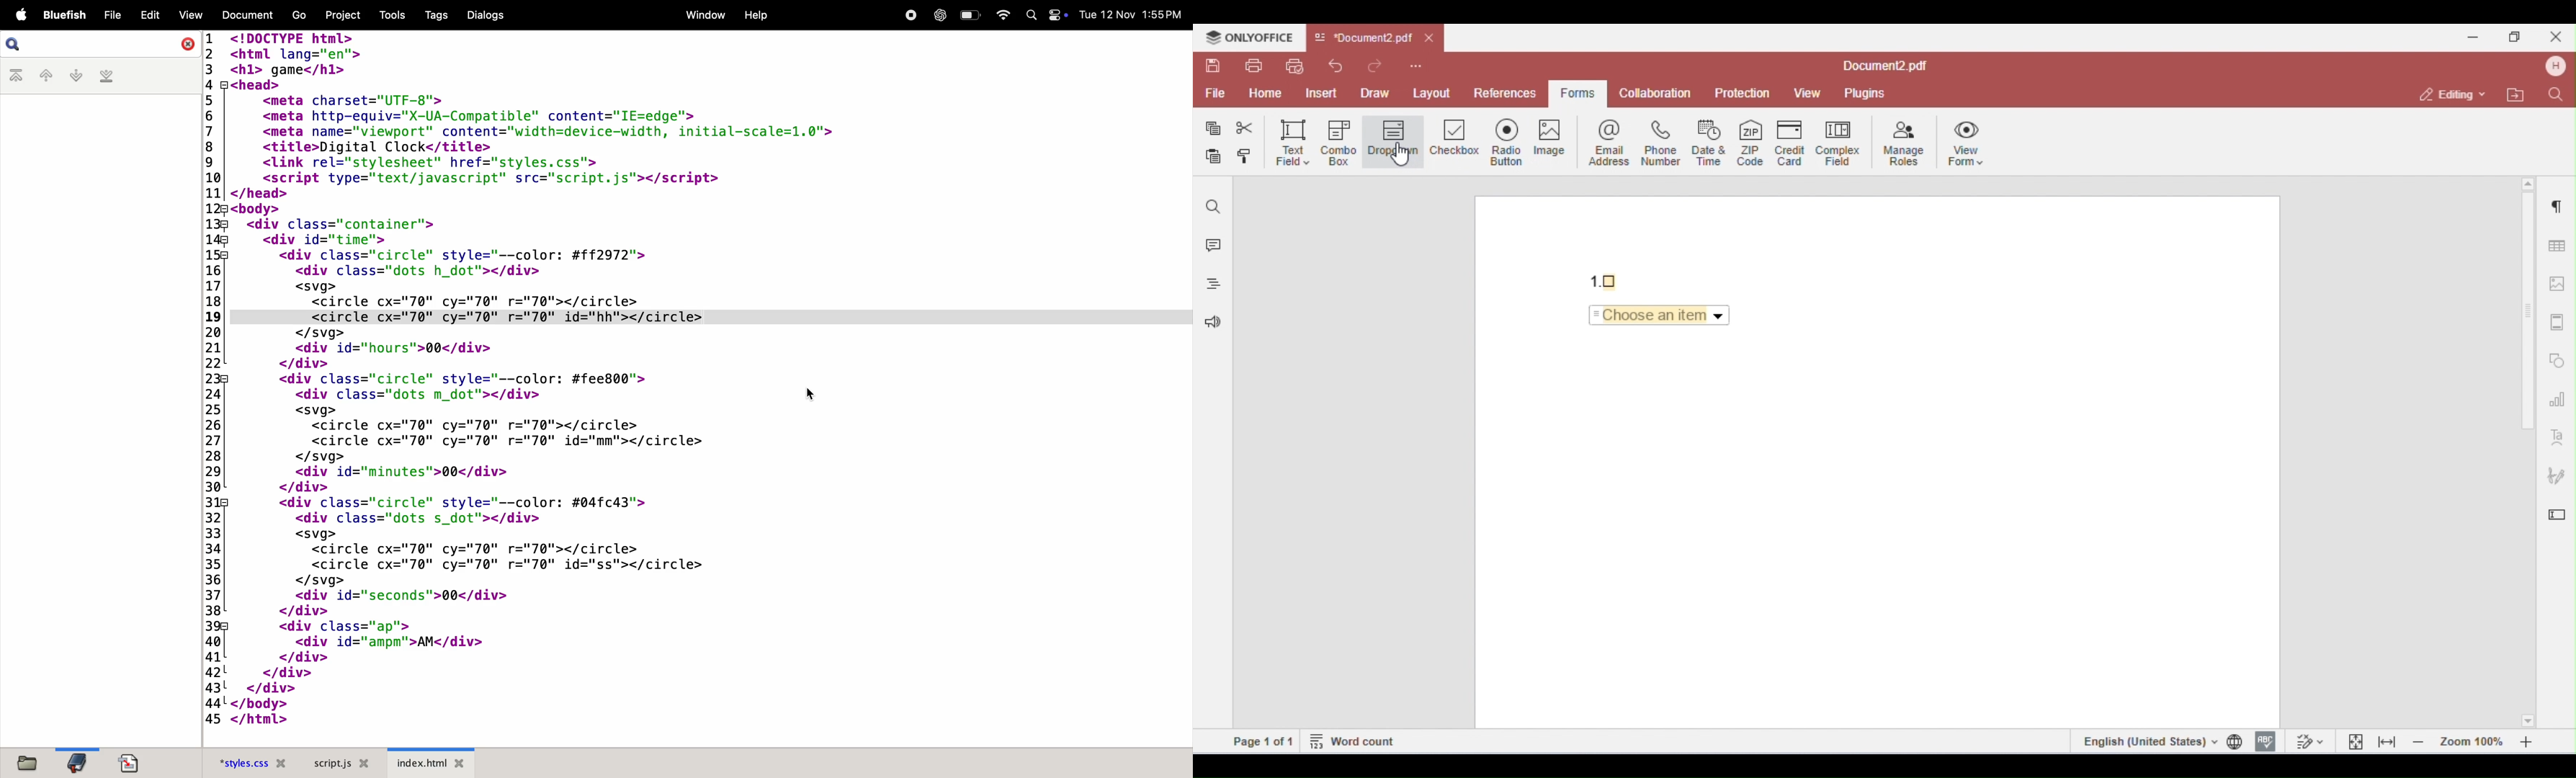  What do you see at coordinates (433, 15) in the screenshot?
I see `tags` at bounding box center [433, 15].